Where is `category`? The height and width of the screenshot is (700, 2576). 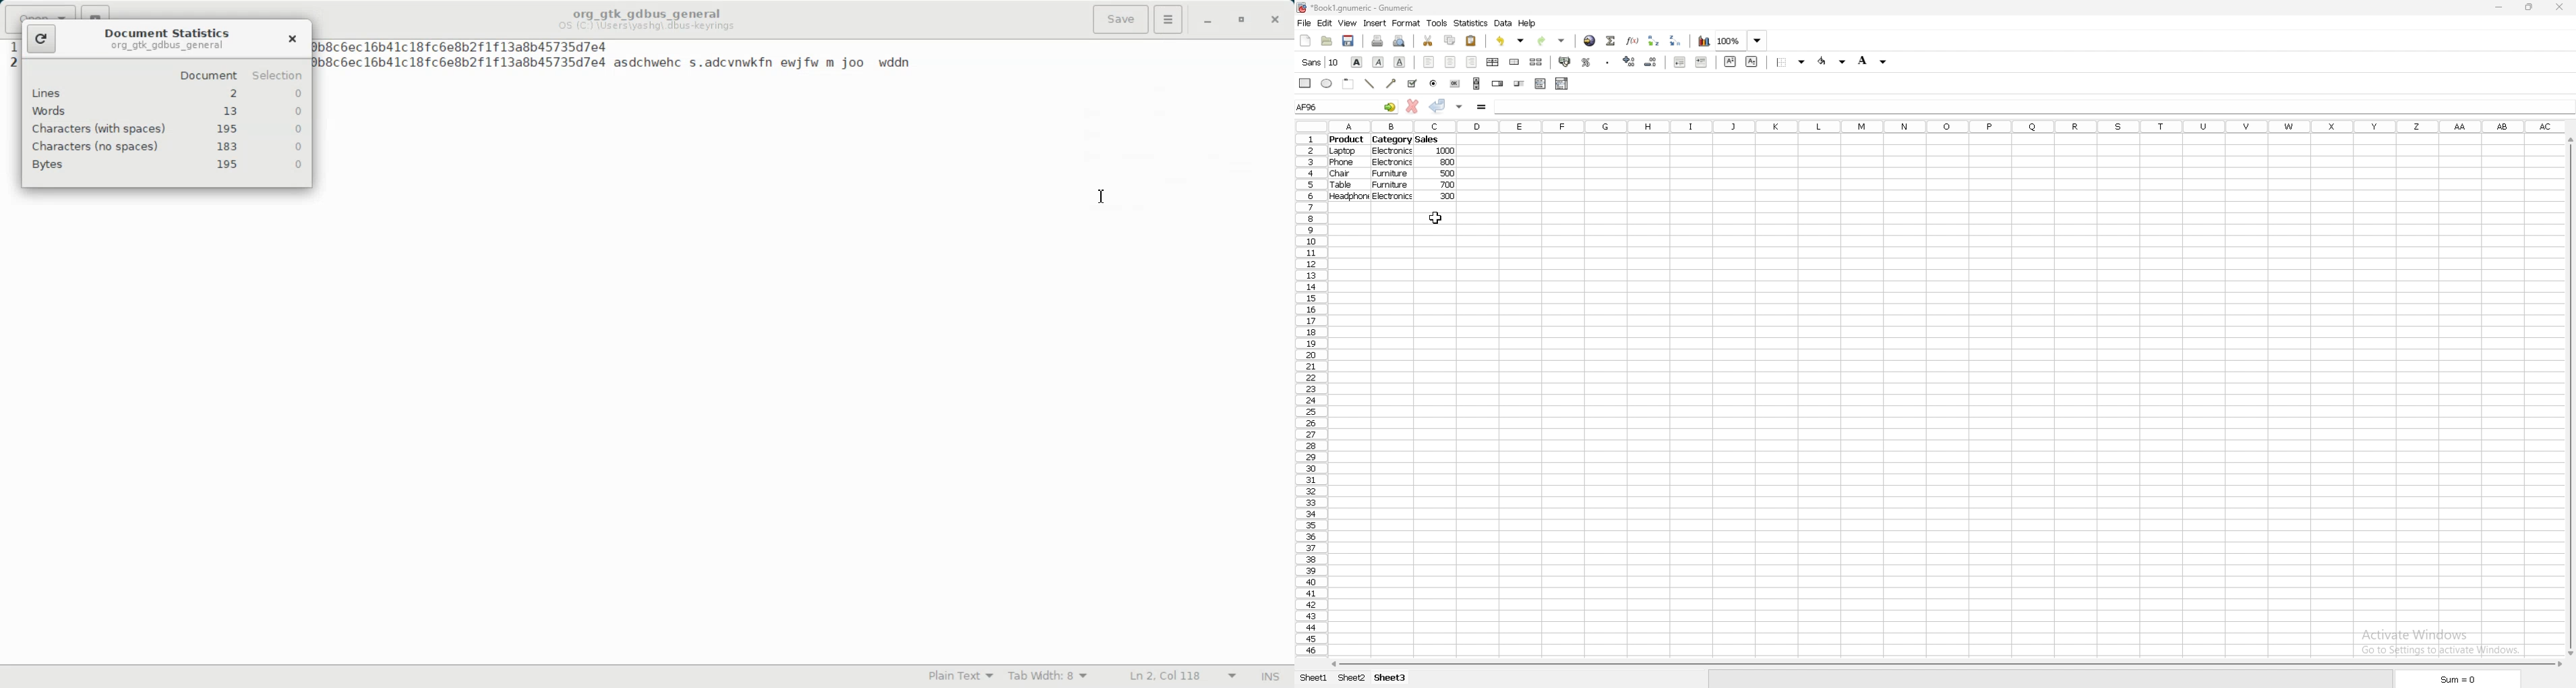
category is located at coordinates (1393, 139).